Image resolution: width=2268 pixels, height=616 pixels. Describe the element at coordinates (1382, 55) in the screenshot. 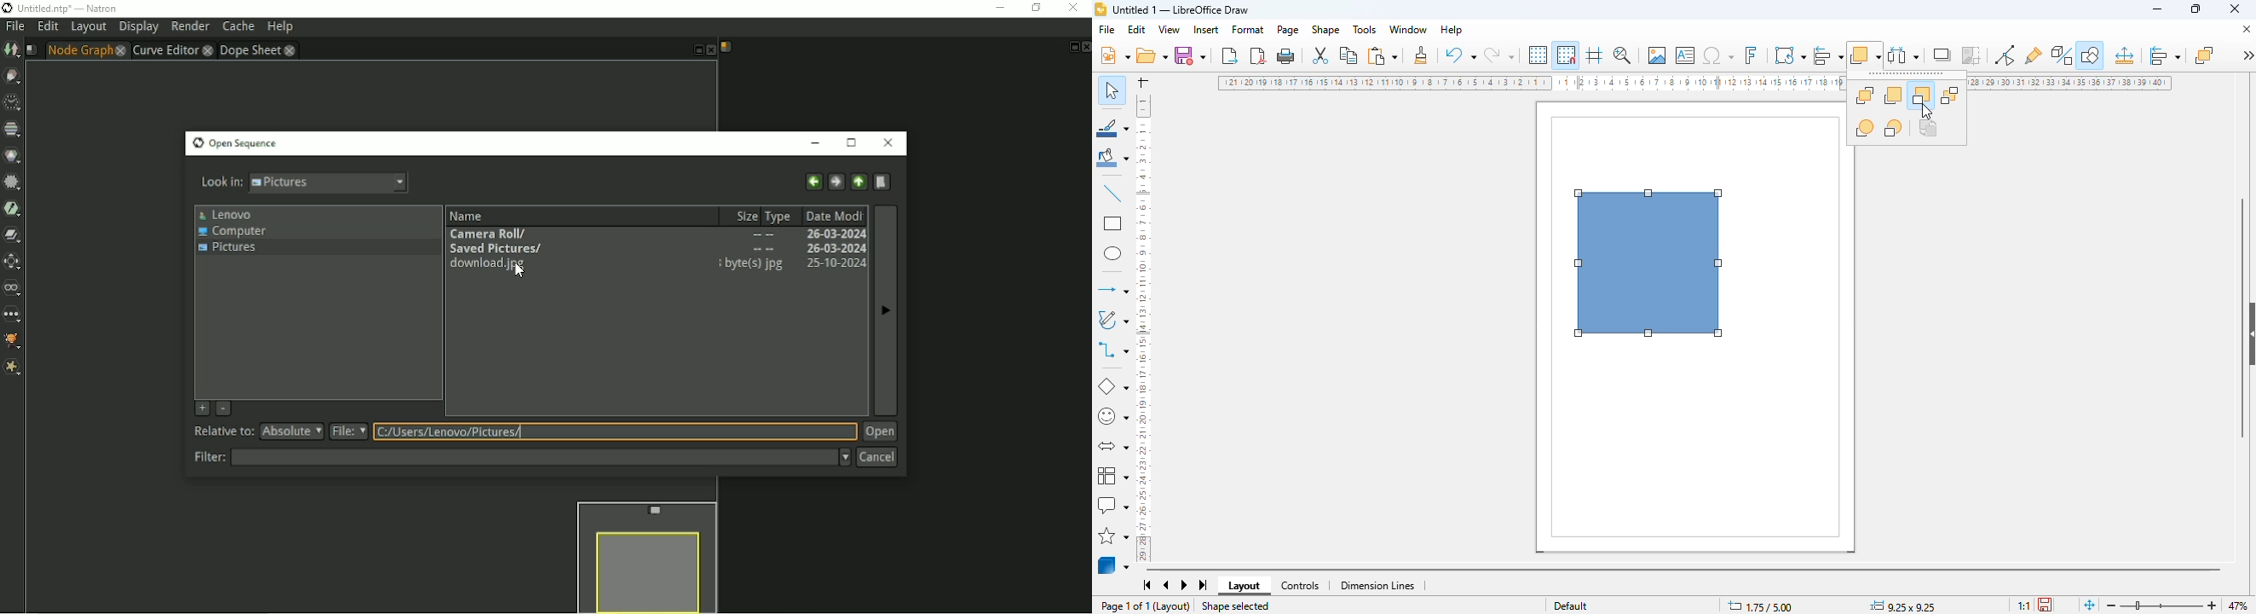

I see `paste` at that location.